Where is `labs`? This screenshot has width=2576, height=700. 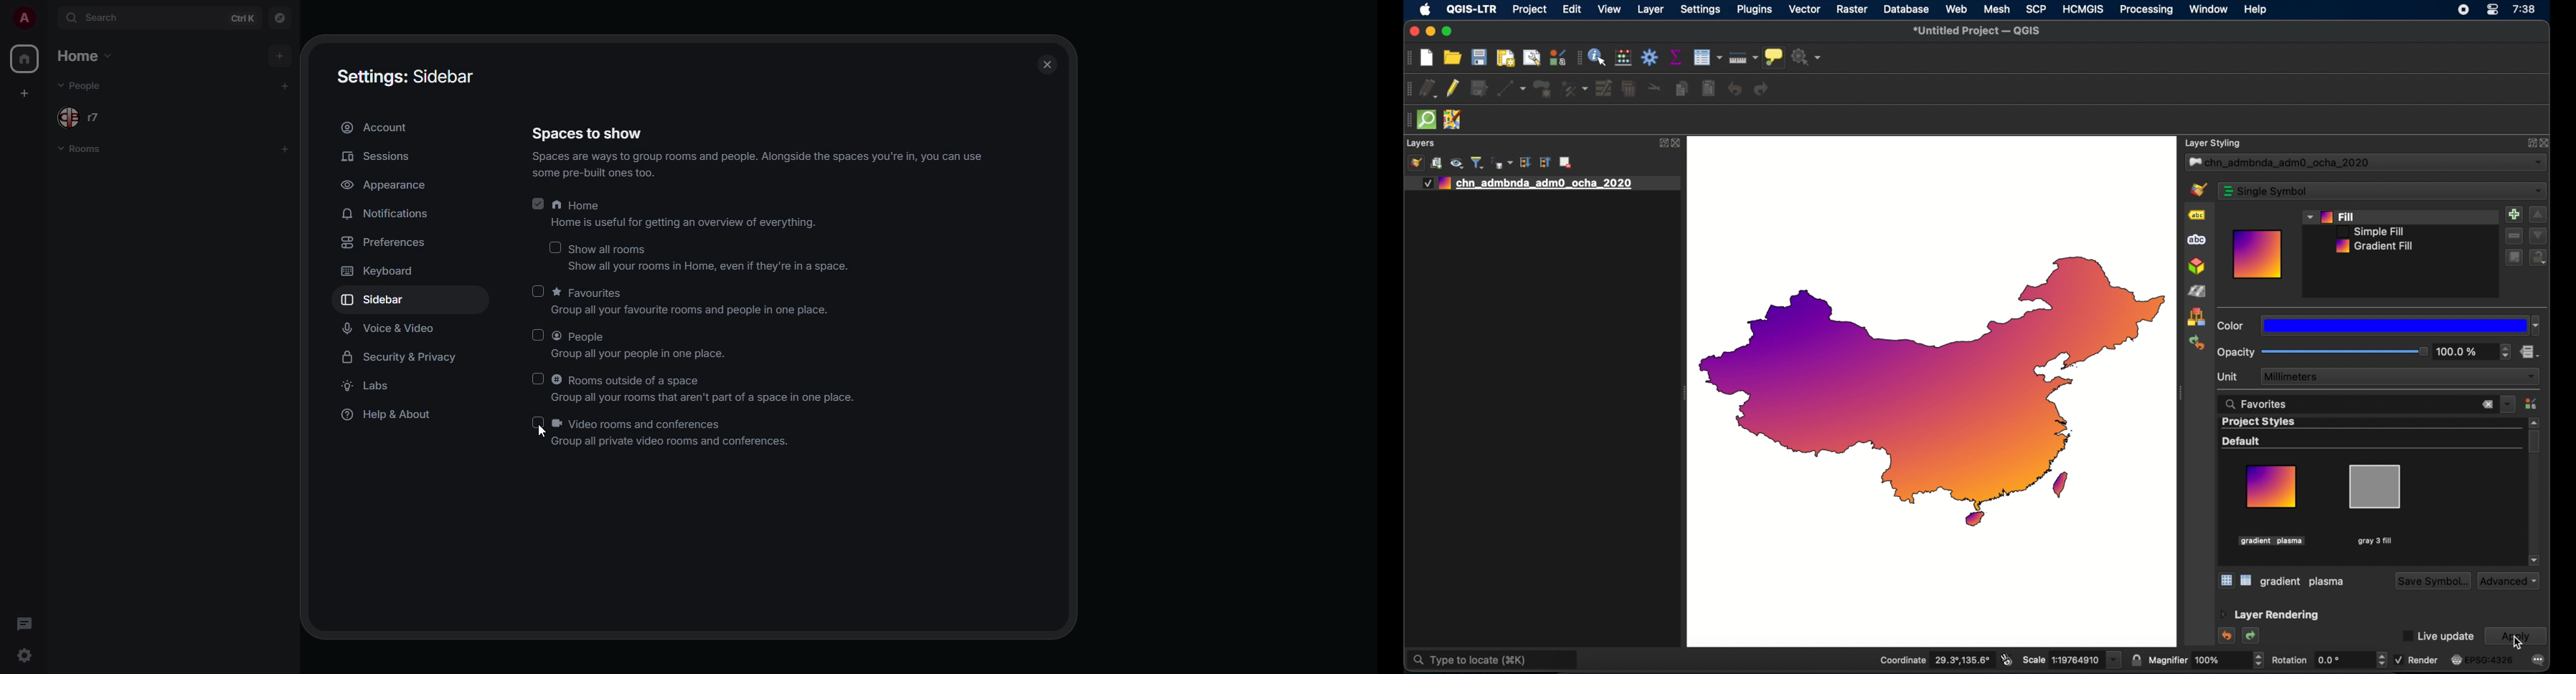 labs is located at coordinates (370, 387).